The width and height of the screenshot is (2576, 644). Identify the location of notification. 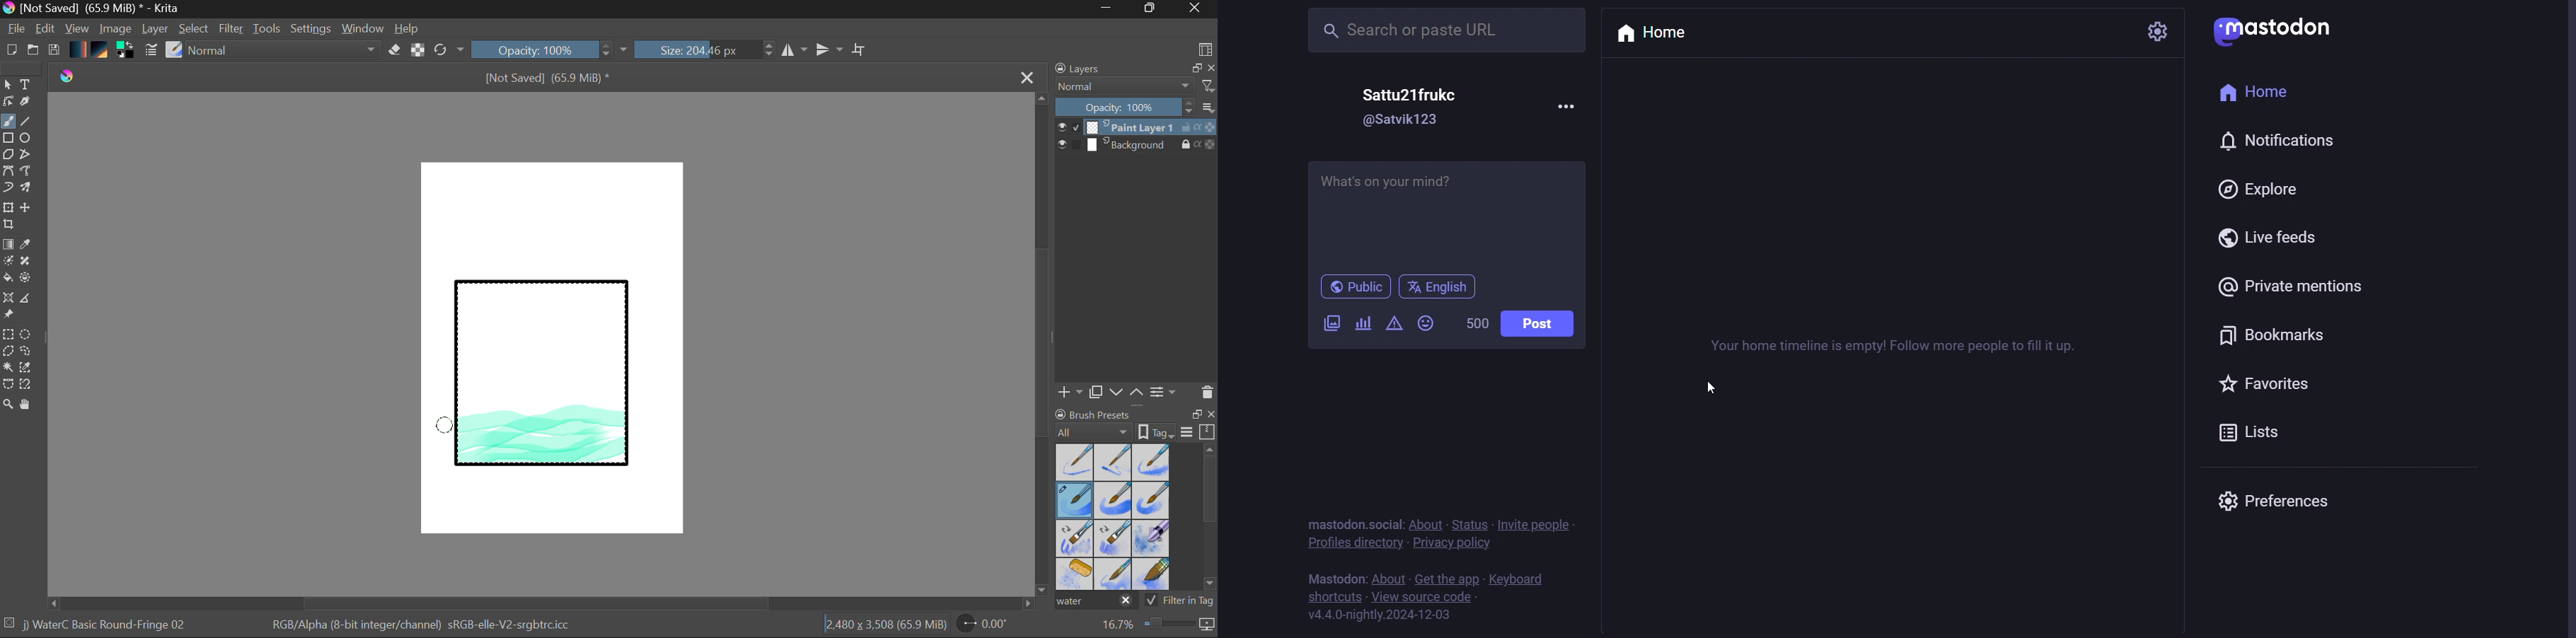
(2282, 139).